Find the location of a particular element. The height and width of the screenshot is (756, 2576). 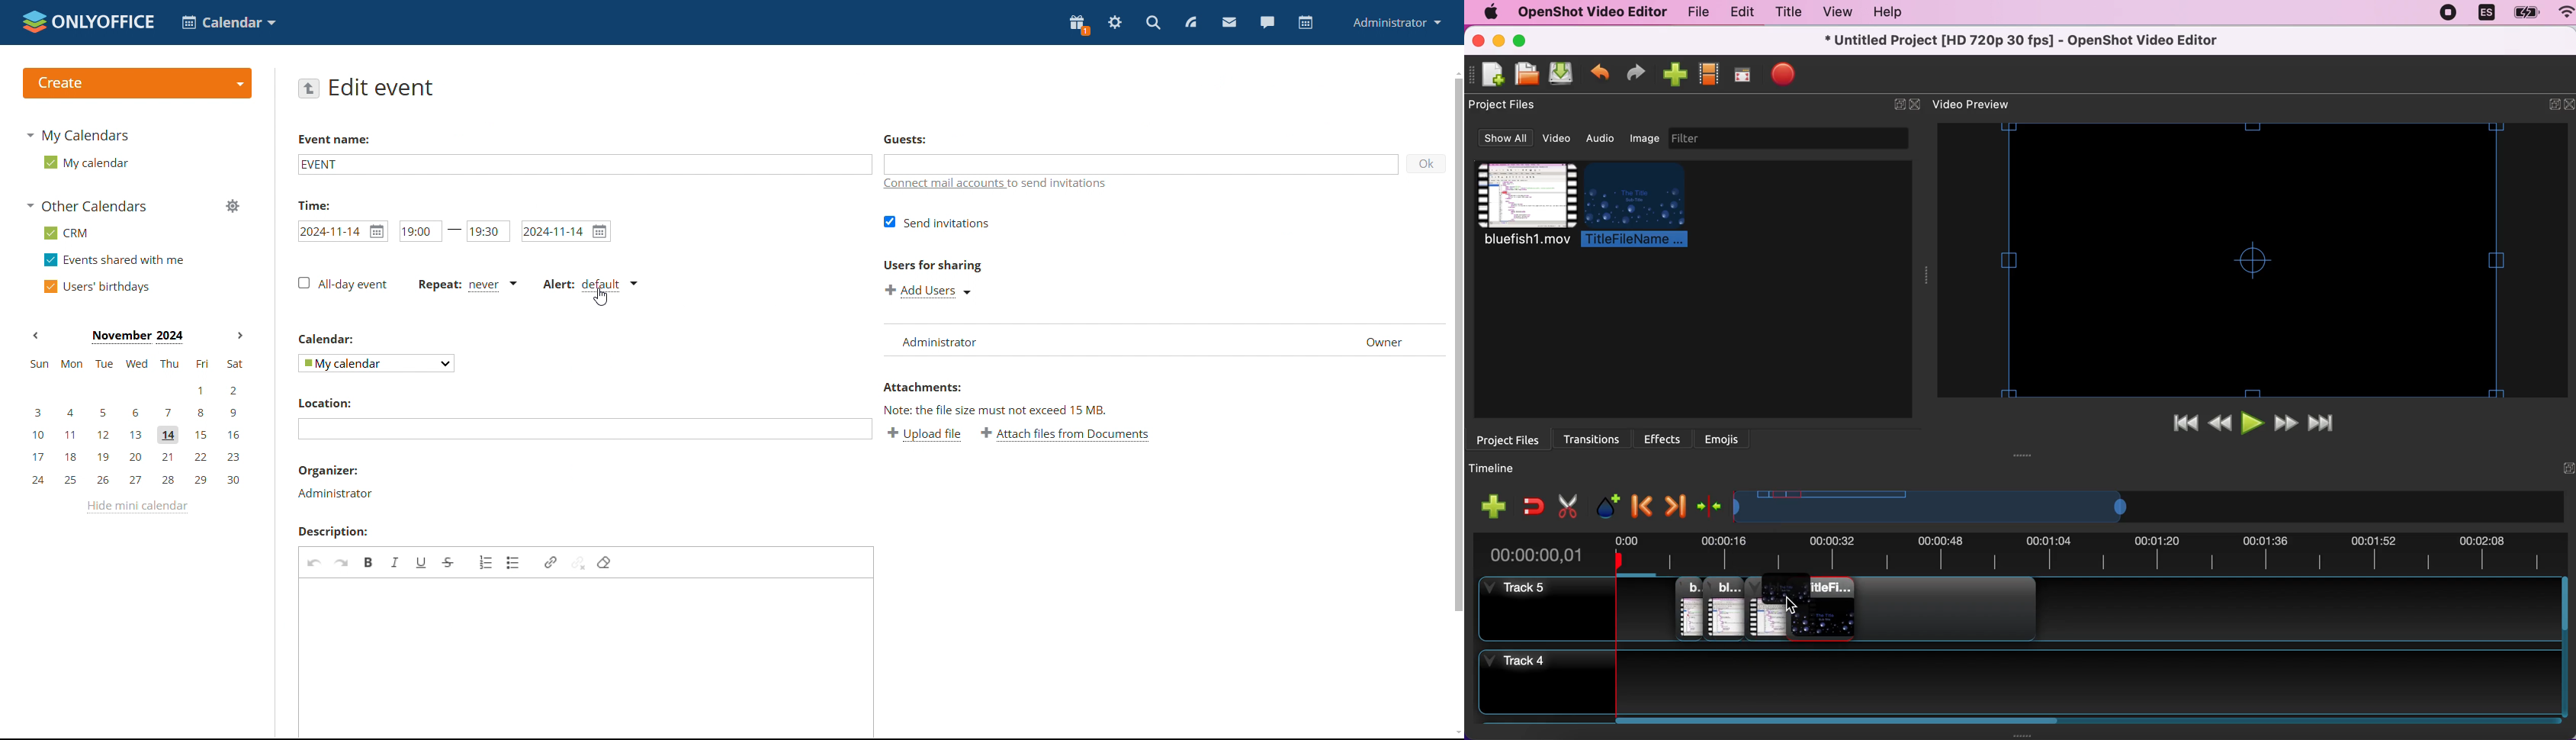

crm is located at coordinates (66, 233).